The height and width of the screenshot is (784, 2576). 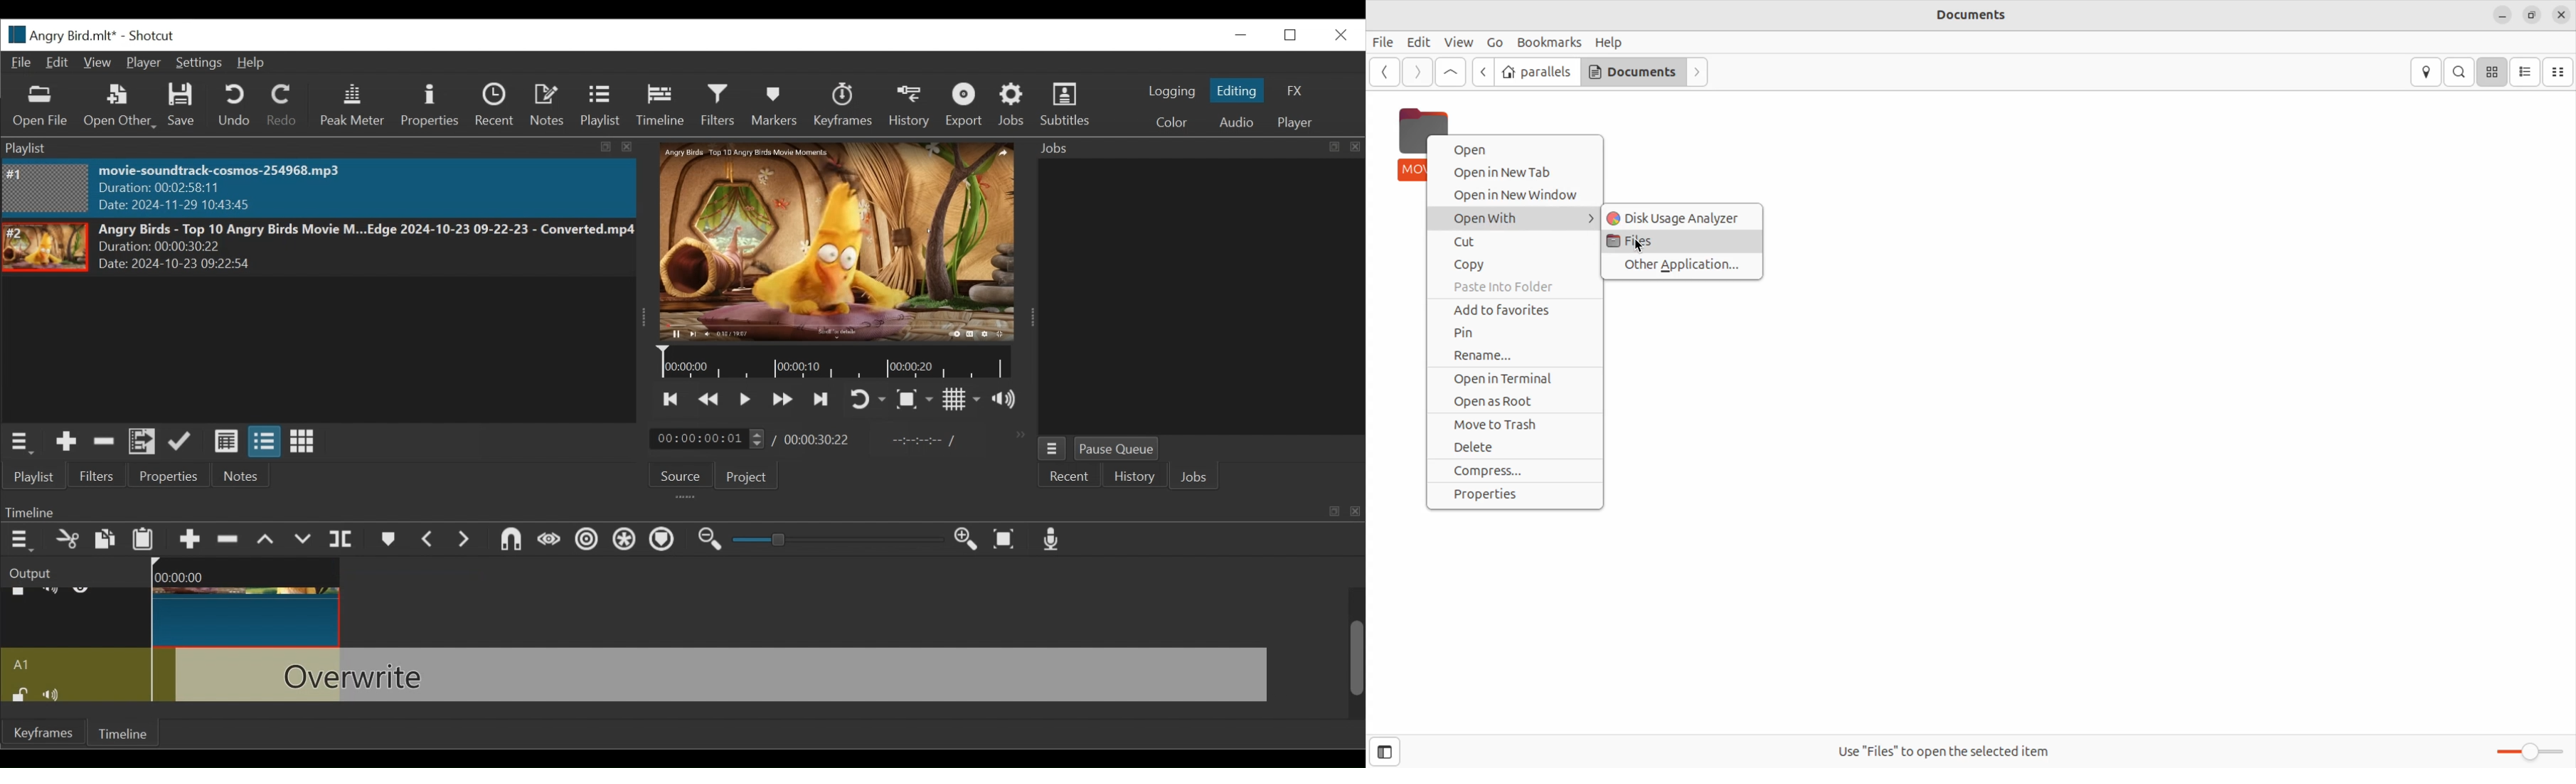 I want to click on Scrub while dragging, so click(x=547, y=540).